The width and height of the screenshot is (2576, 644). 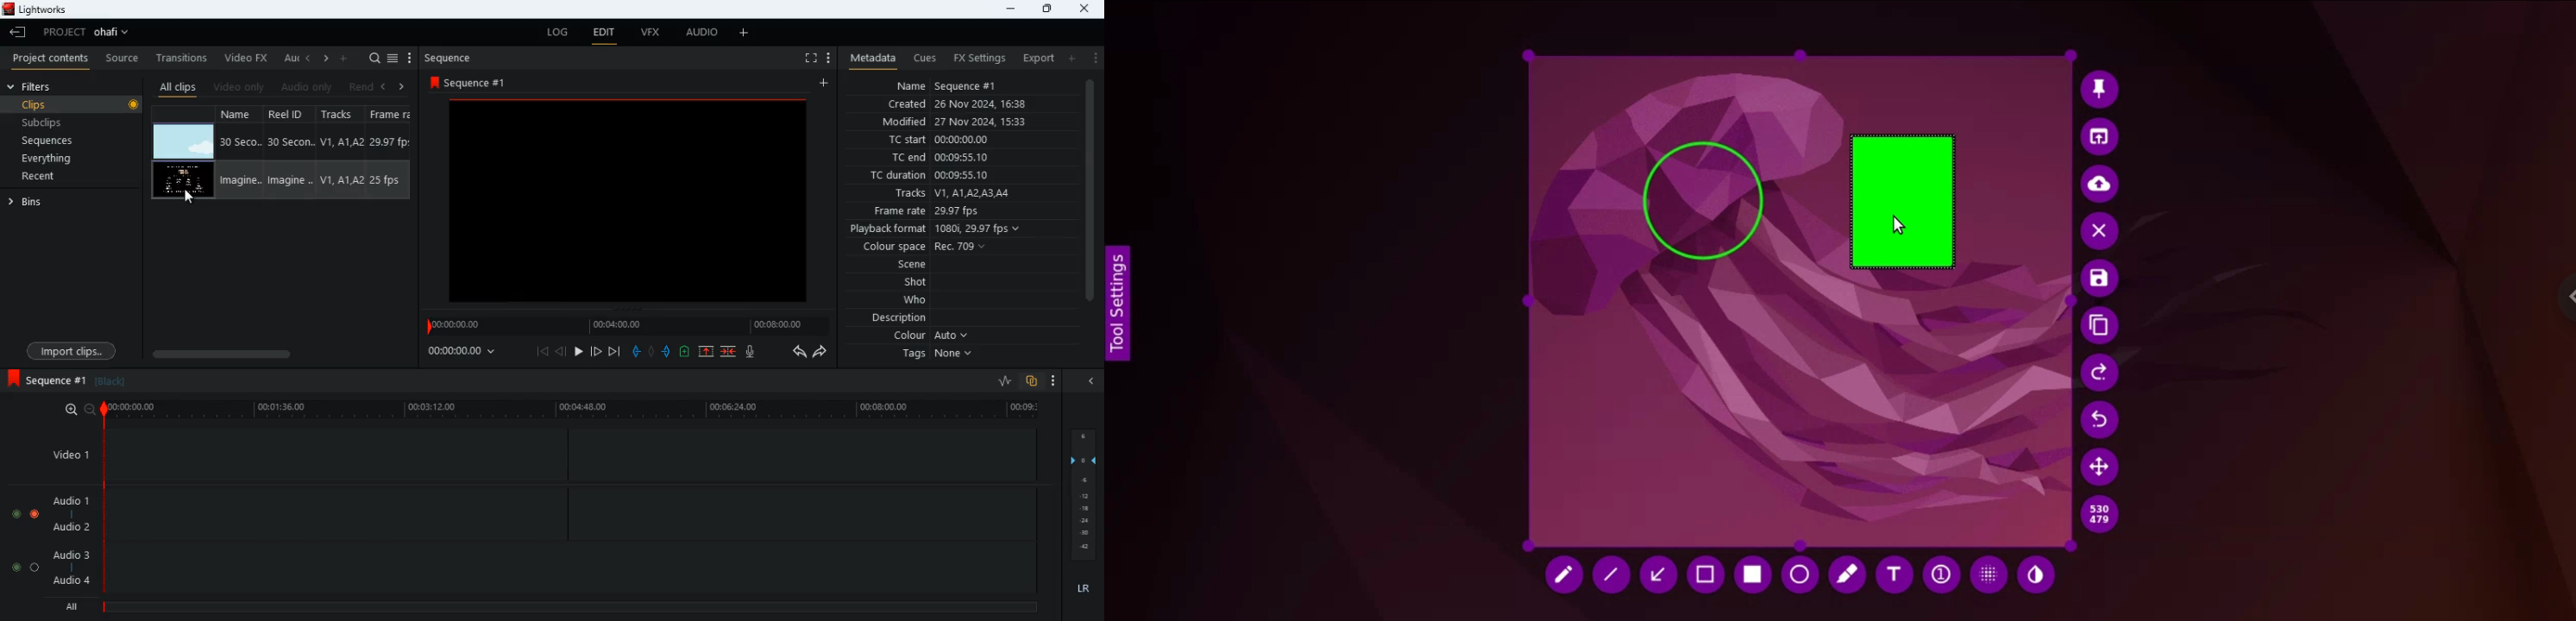 What do you see at coordinates (37, 9) in the screenshot?
I see `lightworks` at bounding box center [37, 9].